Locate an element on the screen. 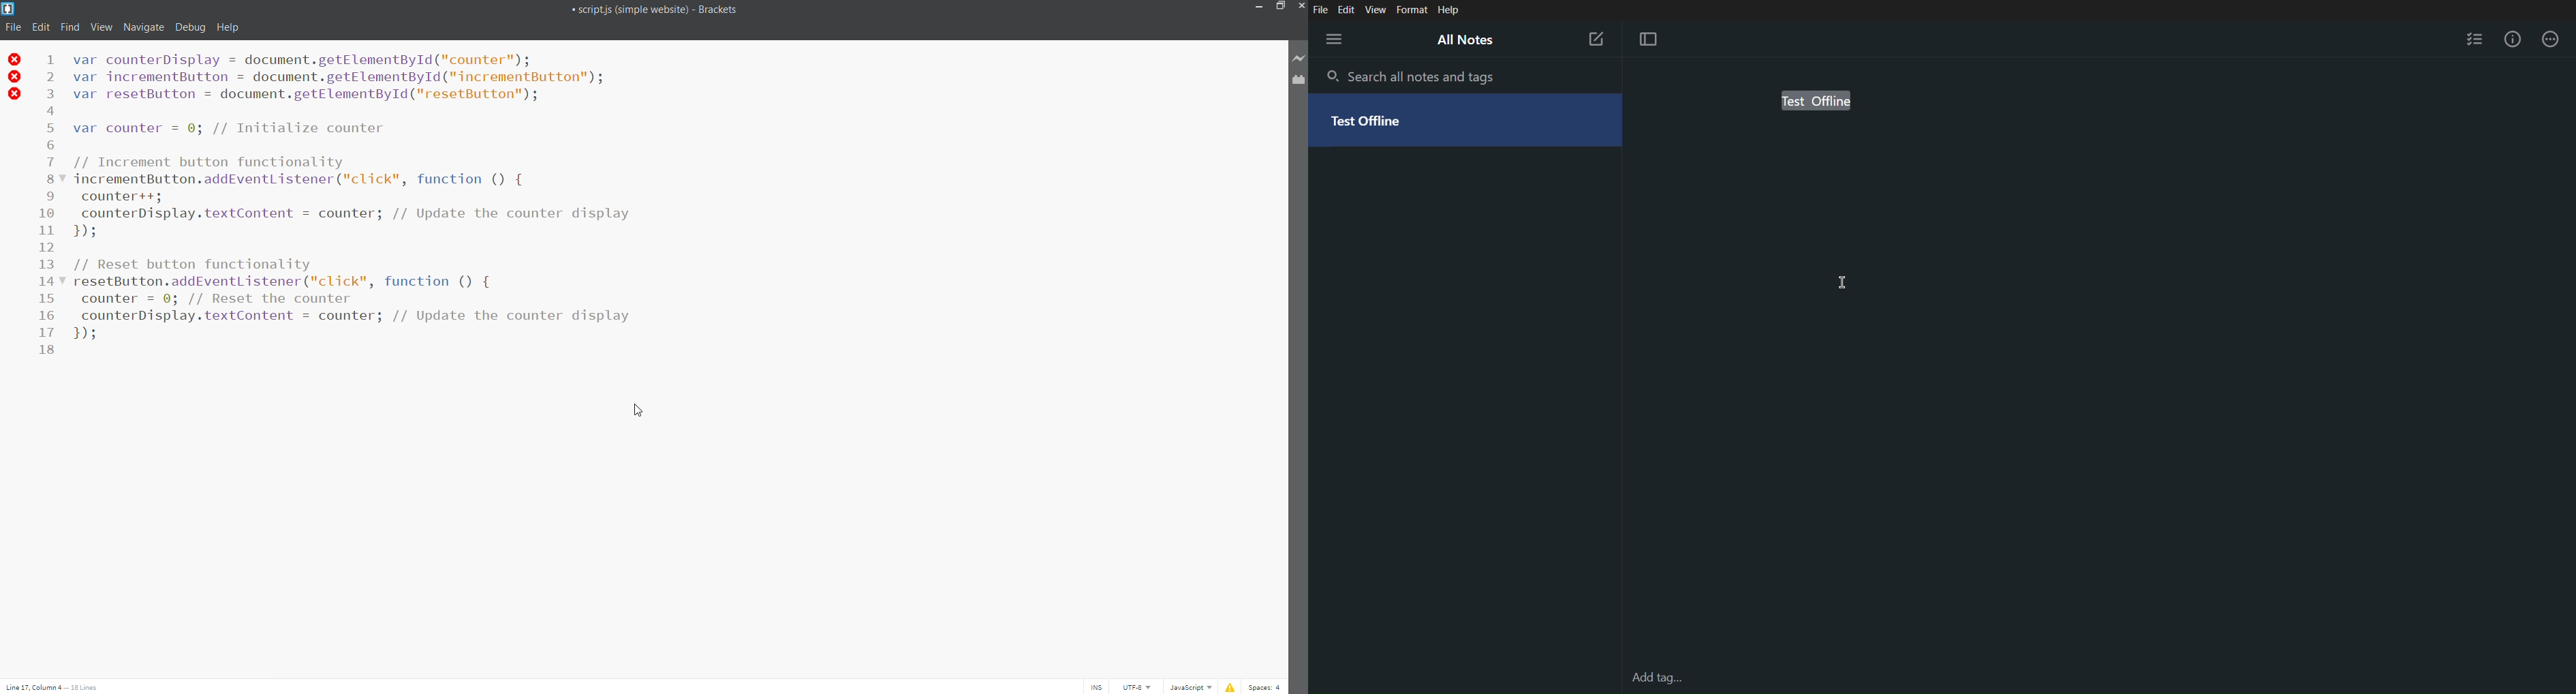 This screenshot has height=700, width=2576. Test offline (selected) is located at coordinates (1814, 102).